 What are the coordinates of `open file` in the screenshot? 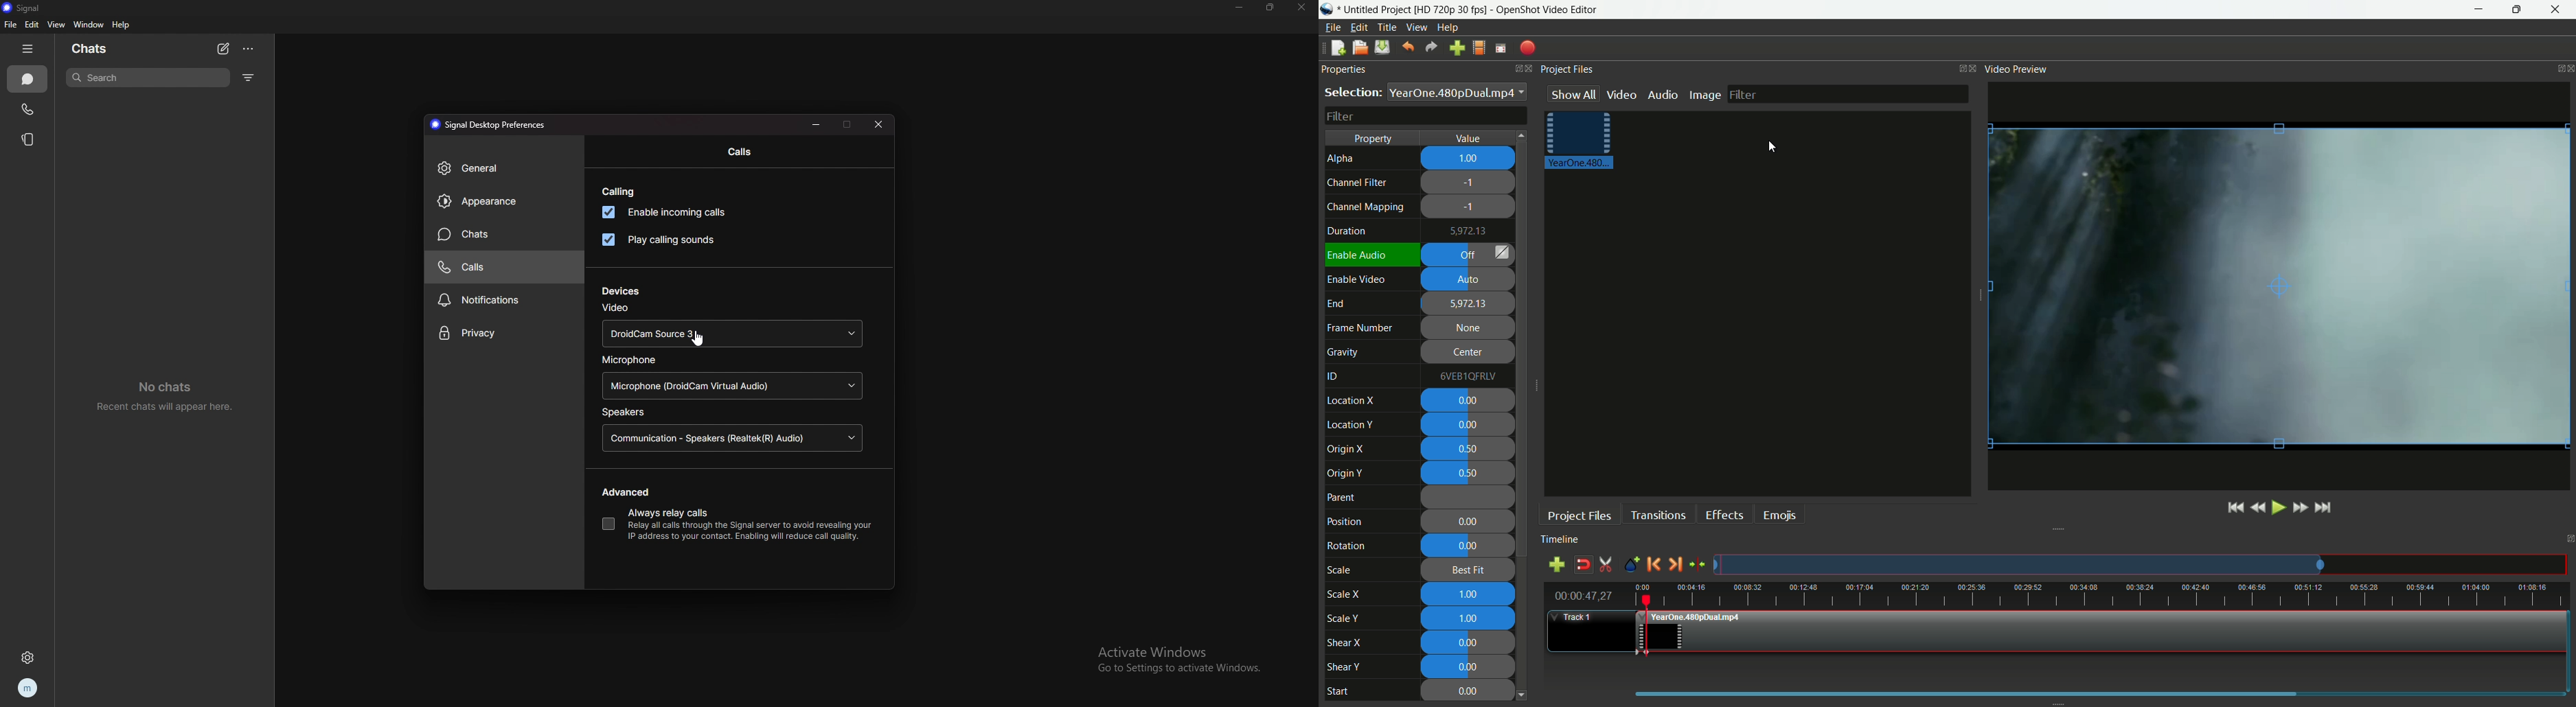 It's located at (1359, 47).